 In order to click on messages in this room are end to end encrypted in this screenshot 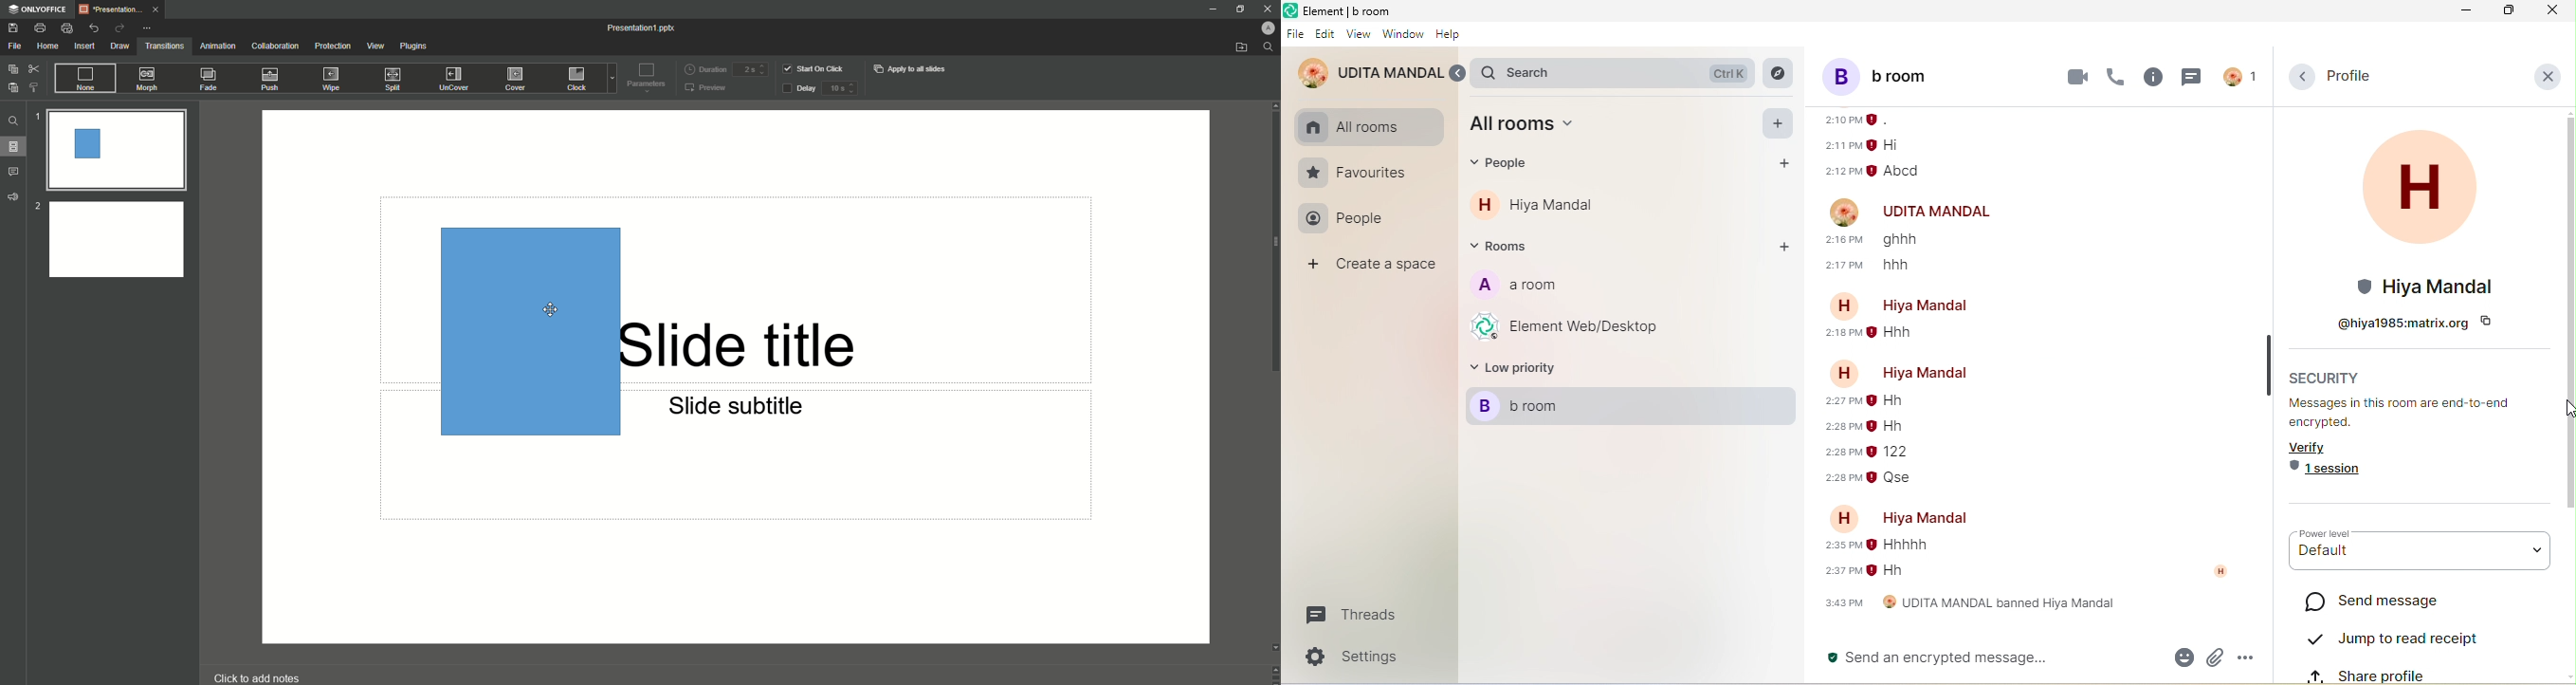, I will do `click(2409, 414)`.